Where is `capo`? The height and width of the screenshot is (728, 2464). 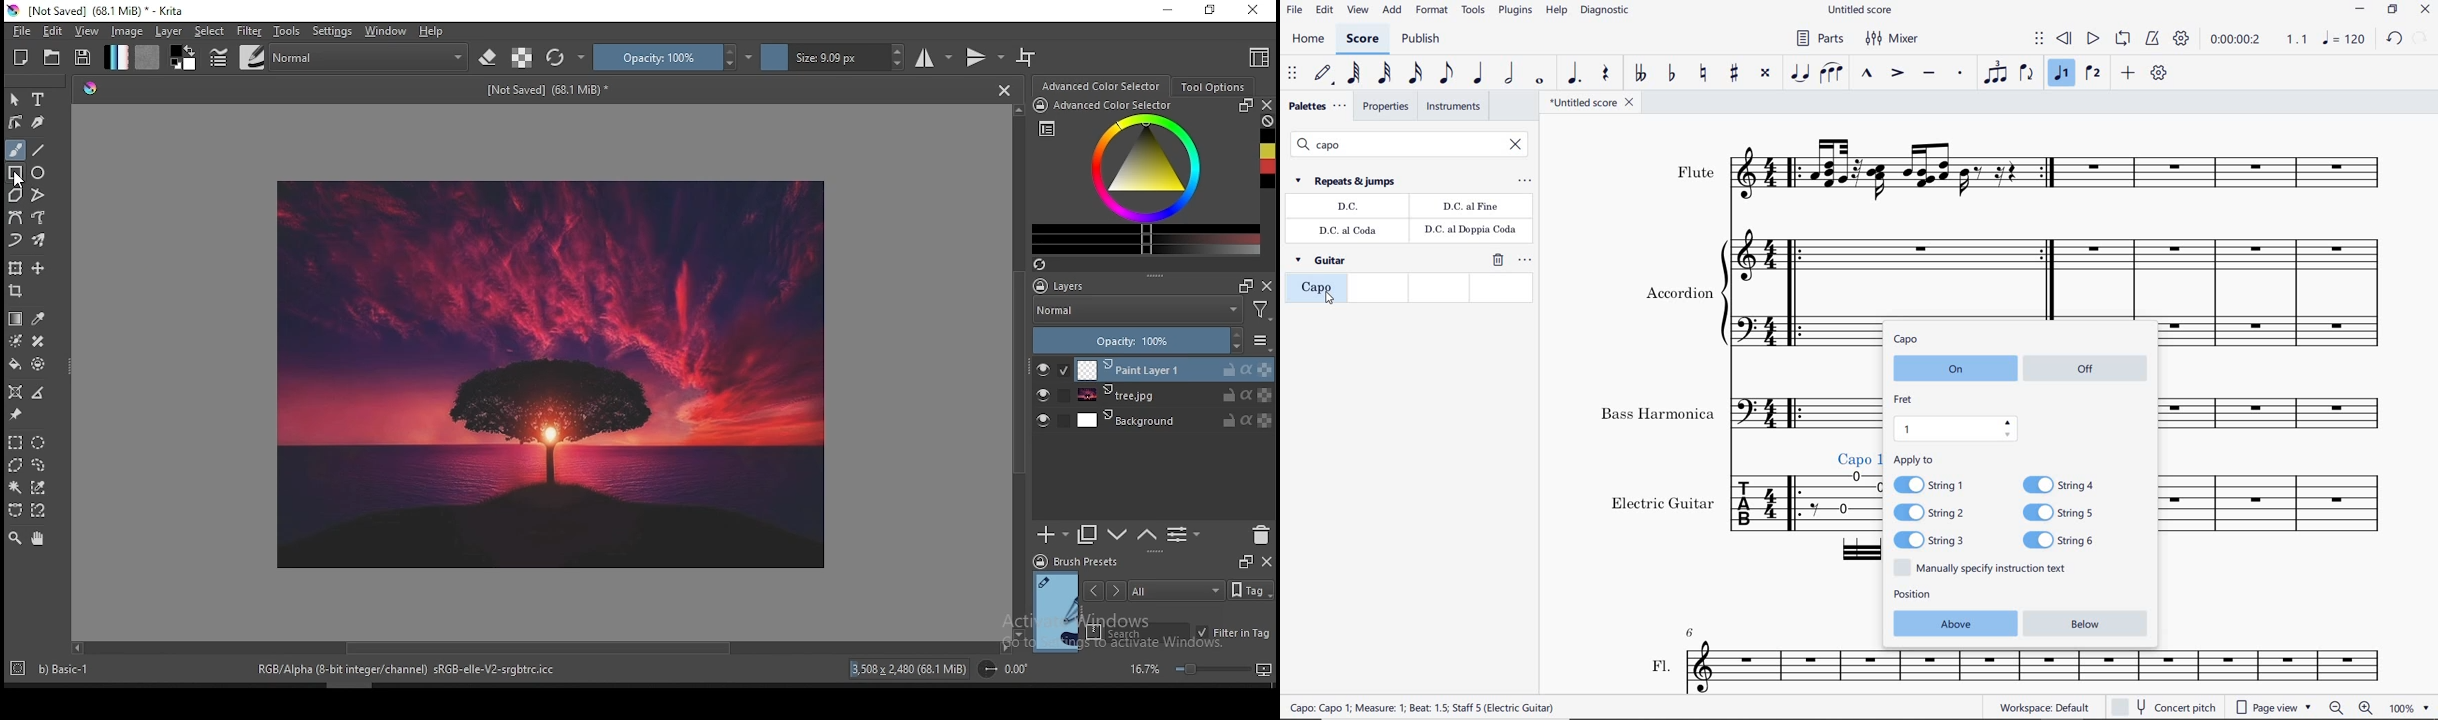
capo is located at coordinates (1909, 340).